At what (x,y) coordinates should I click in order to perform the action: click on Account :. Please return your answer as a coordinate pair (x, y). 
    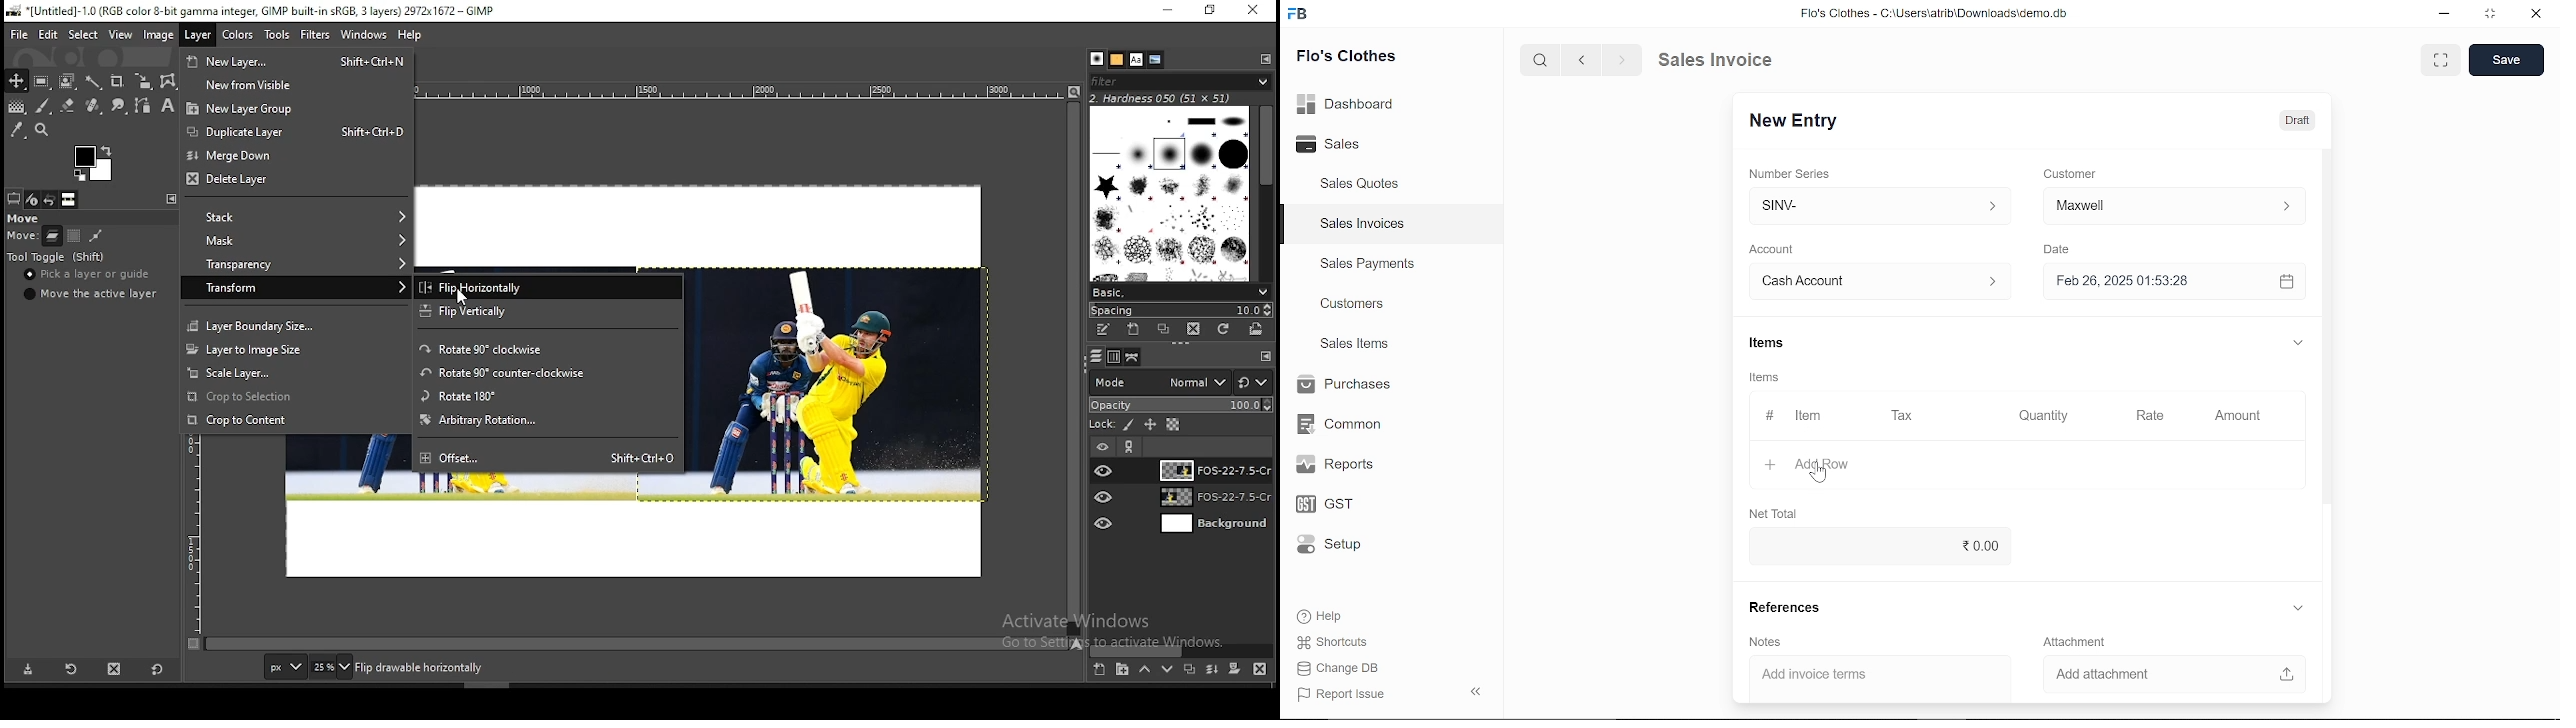
    Looking at the image, I should click on (1878, 280).